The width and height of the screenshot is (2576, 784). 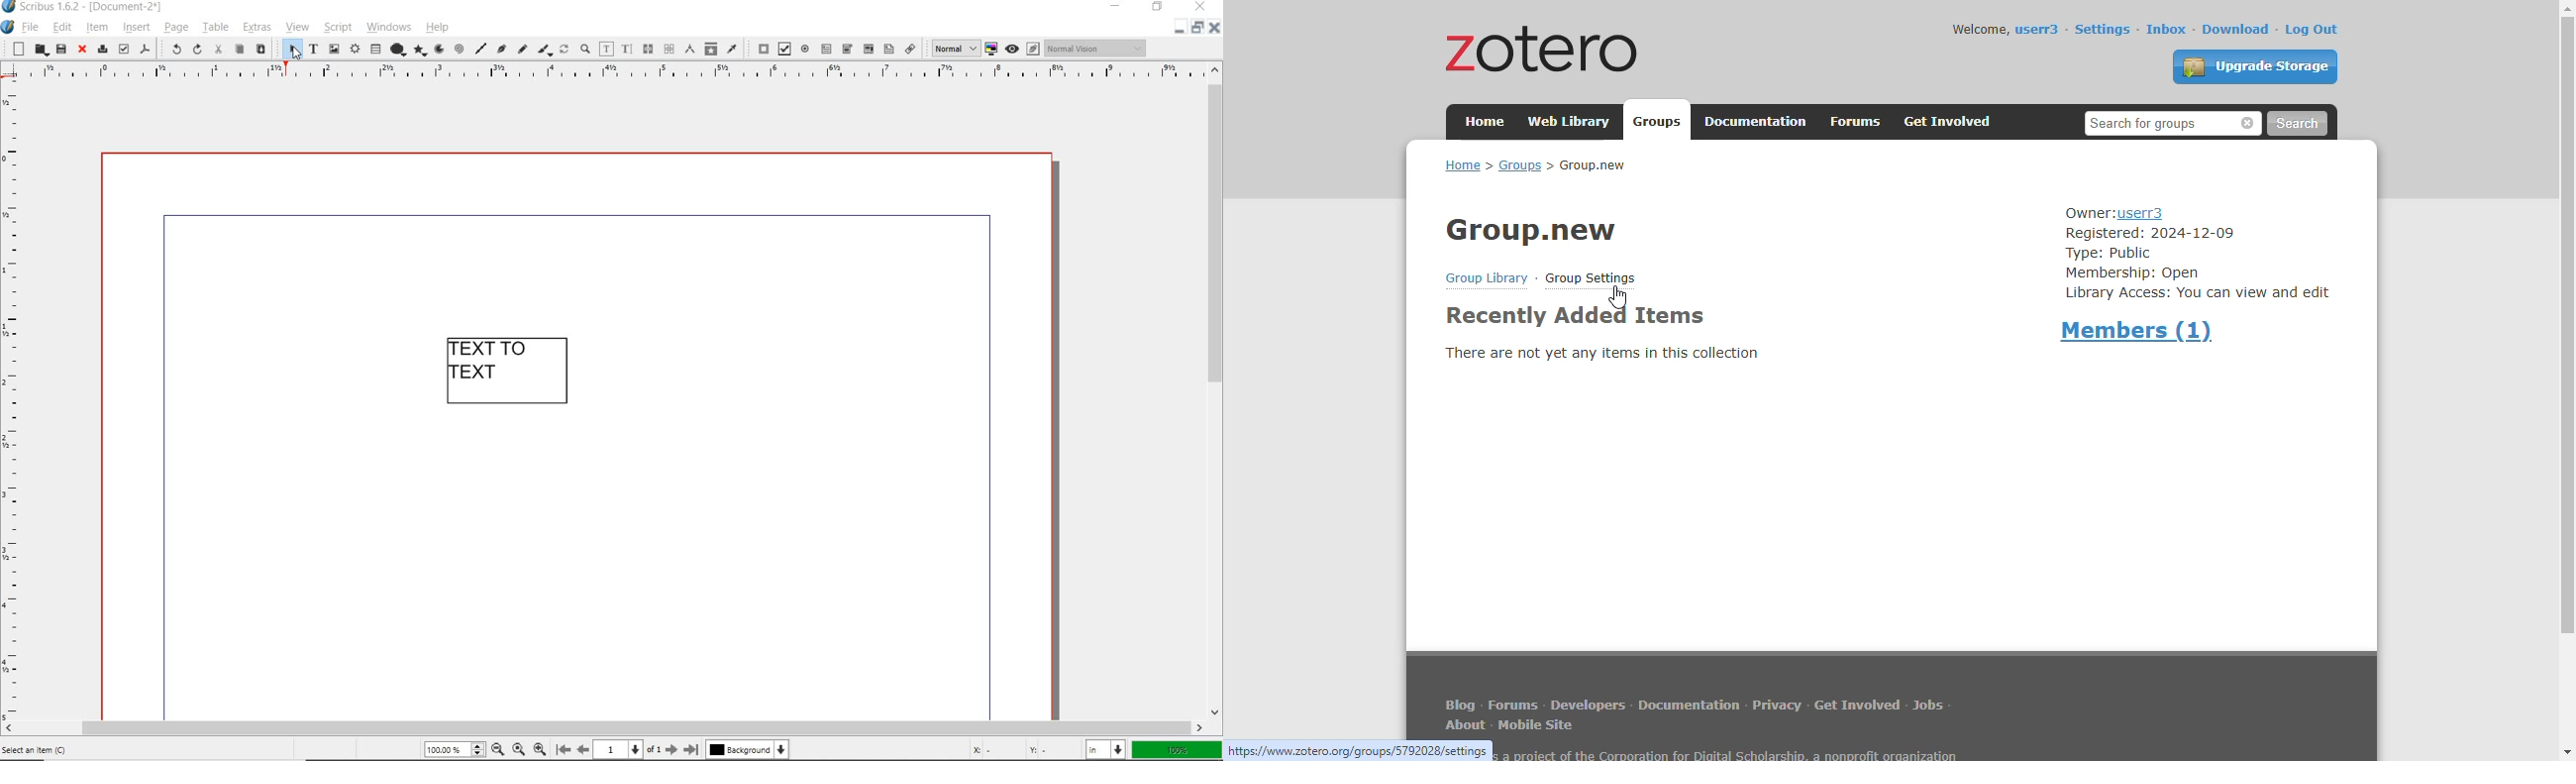 I want to click on settings, so click(x=2103, y=29).